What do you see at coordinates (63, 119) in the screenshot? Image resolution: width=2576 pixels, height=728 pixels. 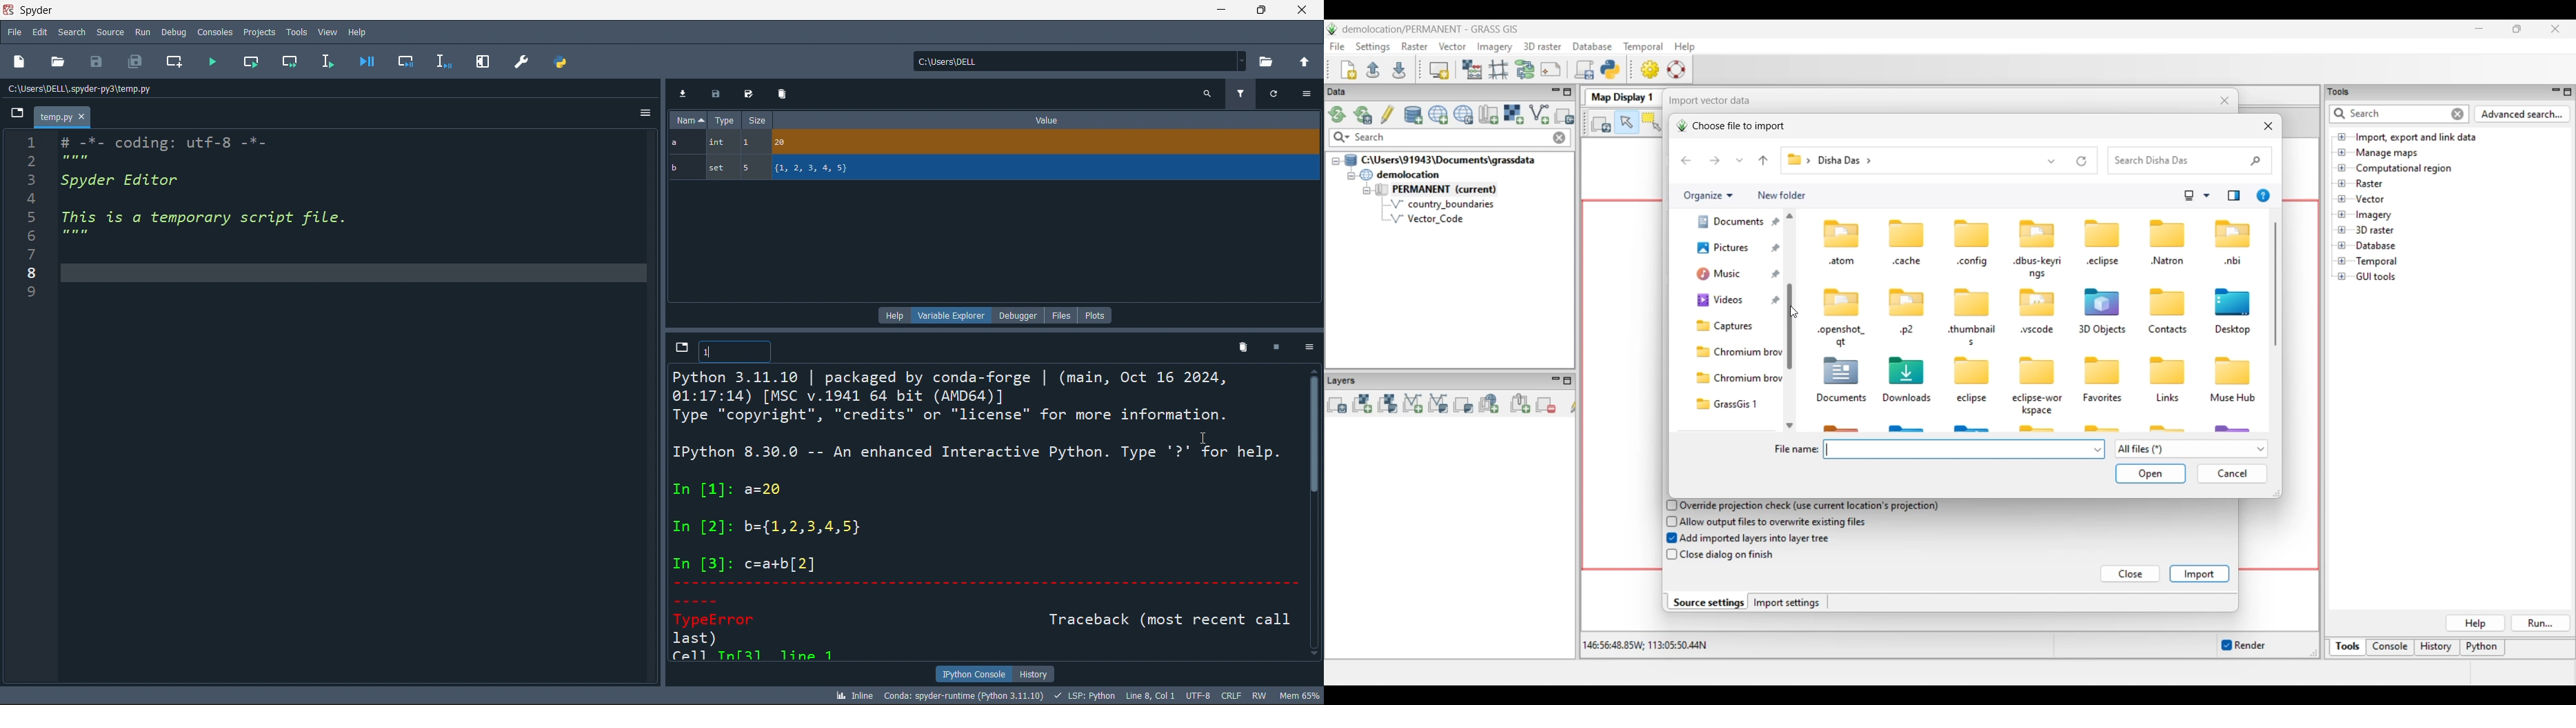 I see `temp.py` at bounding box center [63, 119].